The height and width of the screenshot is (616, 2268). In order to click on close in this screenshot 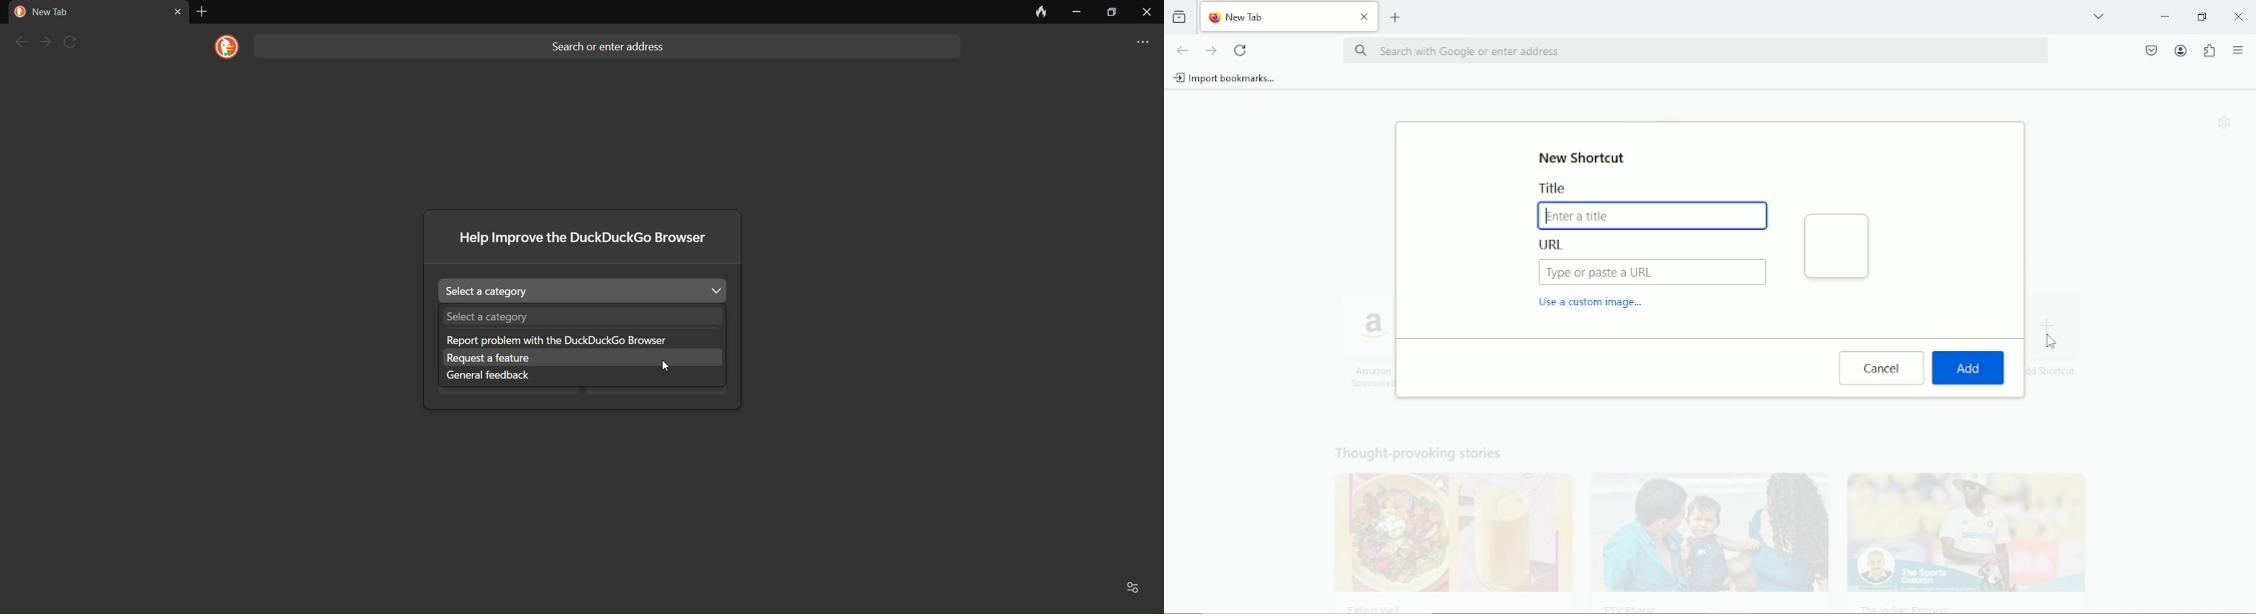, I will do `click(1147, 15)`.